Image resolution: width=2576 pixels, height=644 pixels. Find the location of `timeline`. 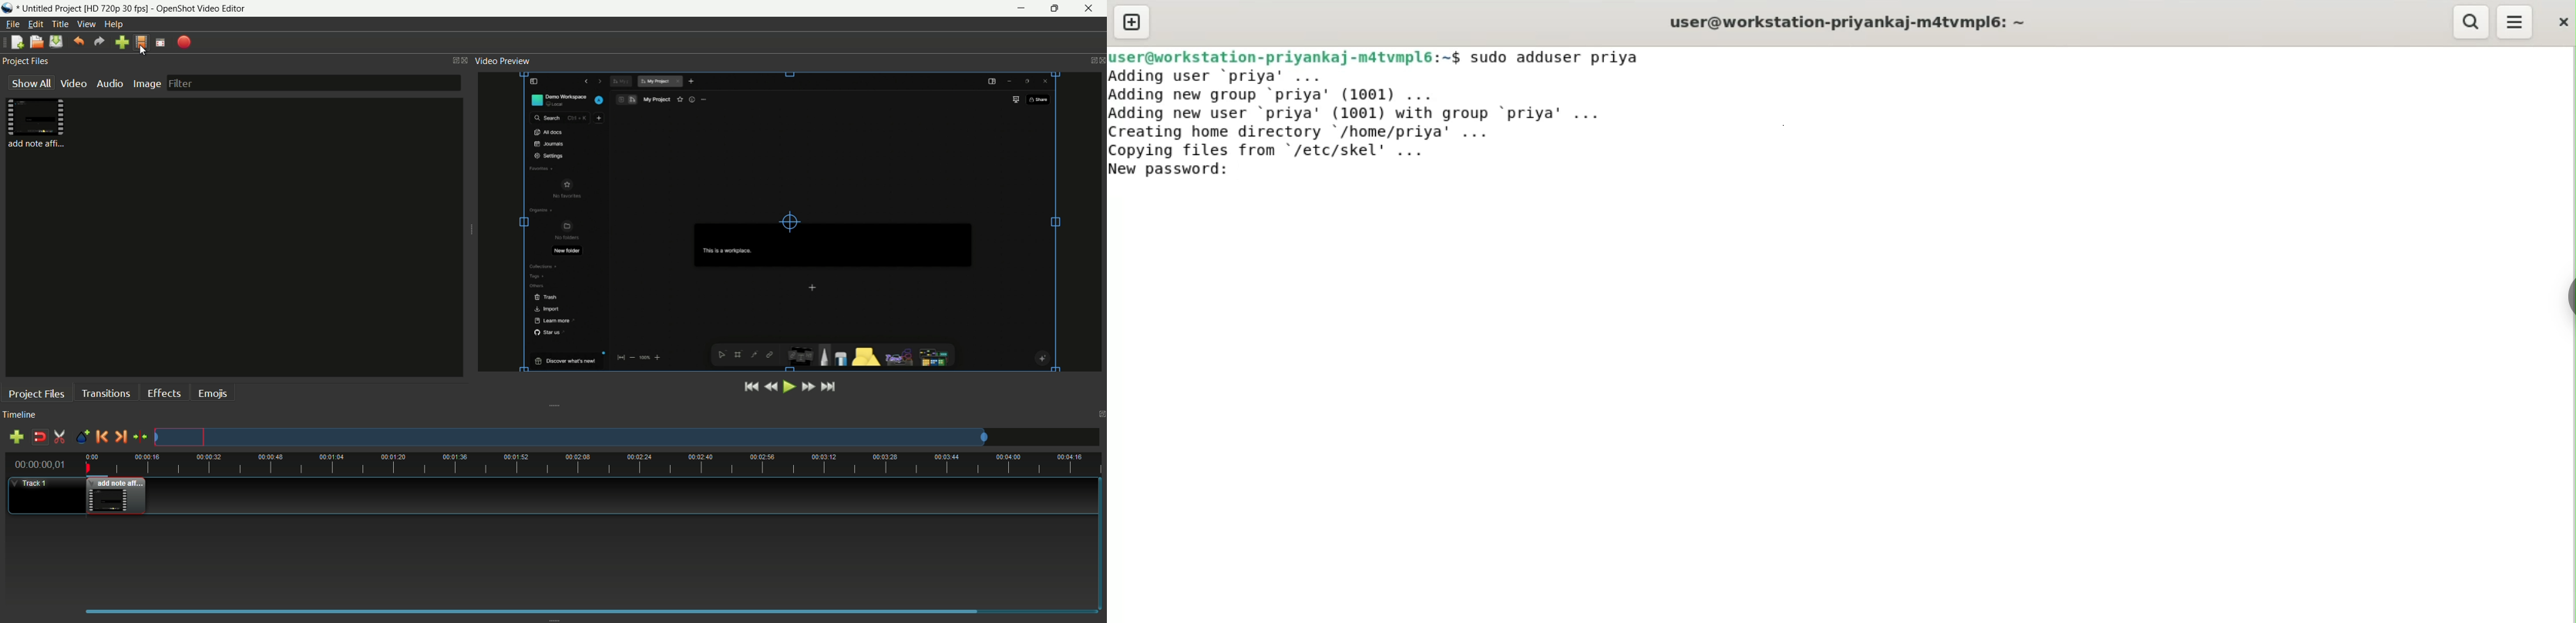

timeline is located at coordinates (20, 415).